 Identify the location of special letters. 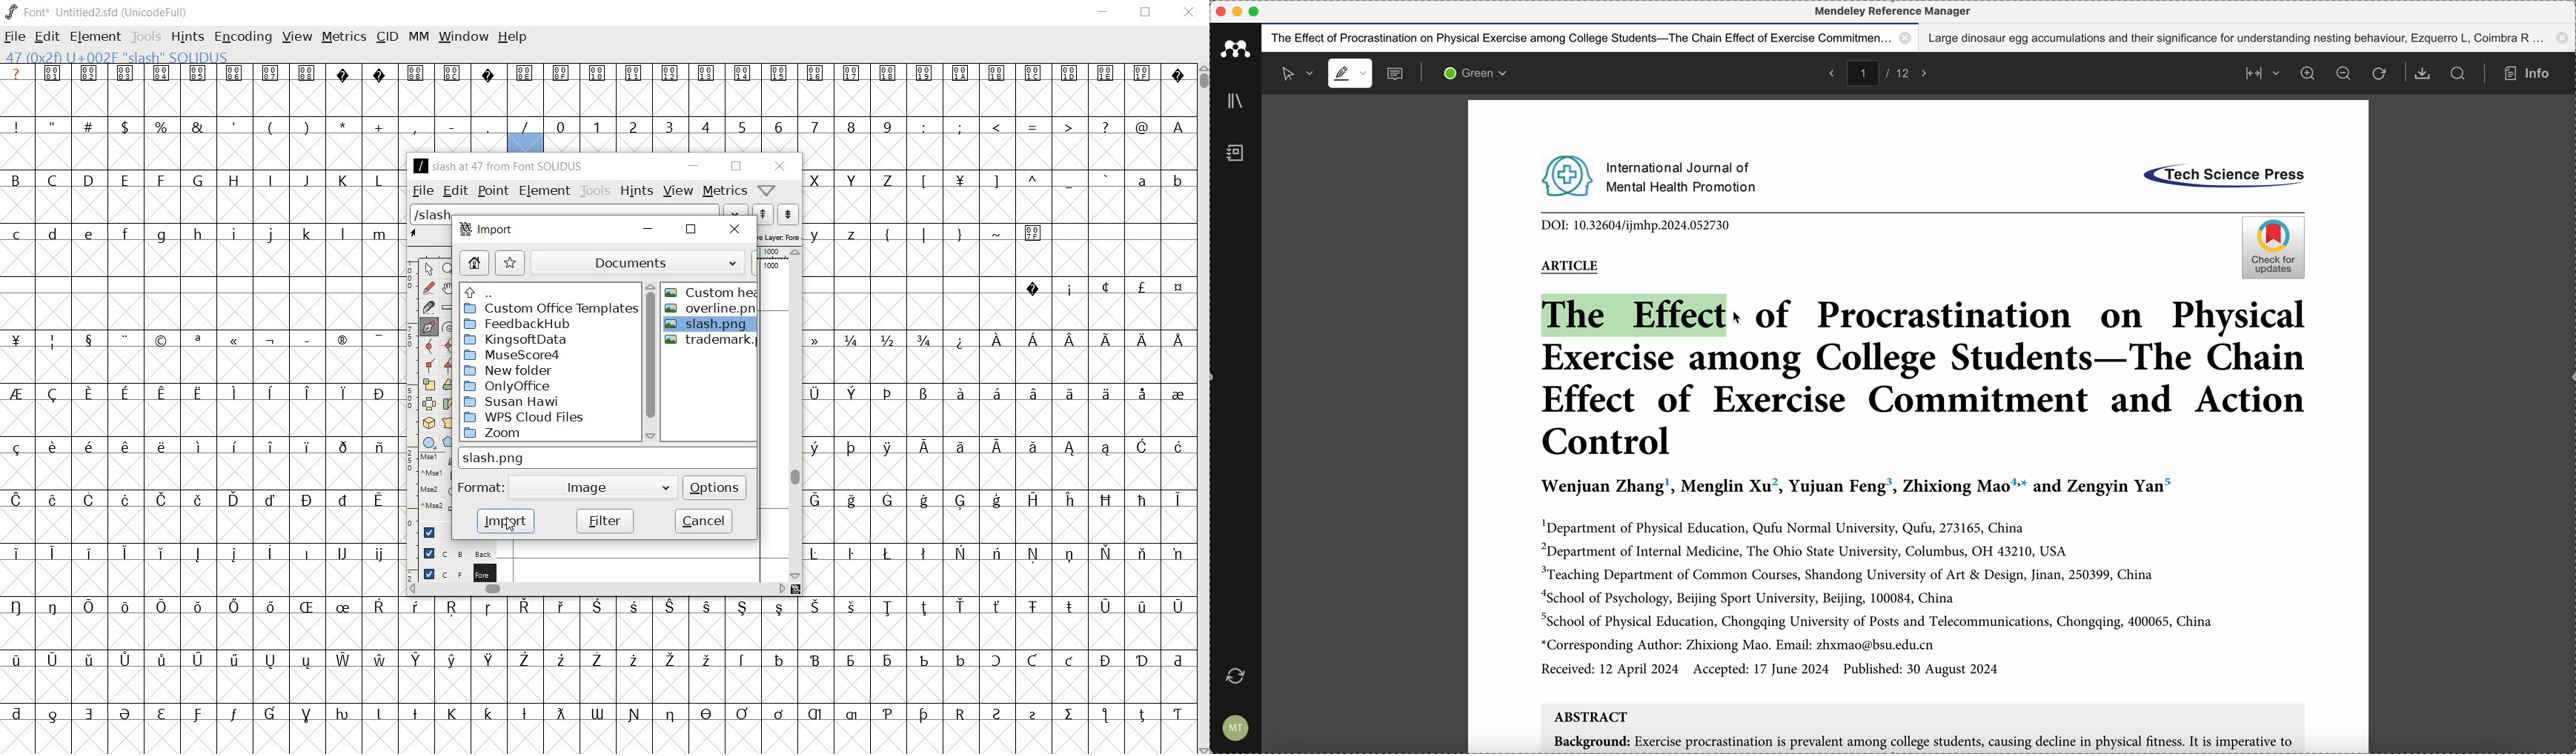
(998, 445).